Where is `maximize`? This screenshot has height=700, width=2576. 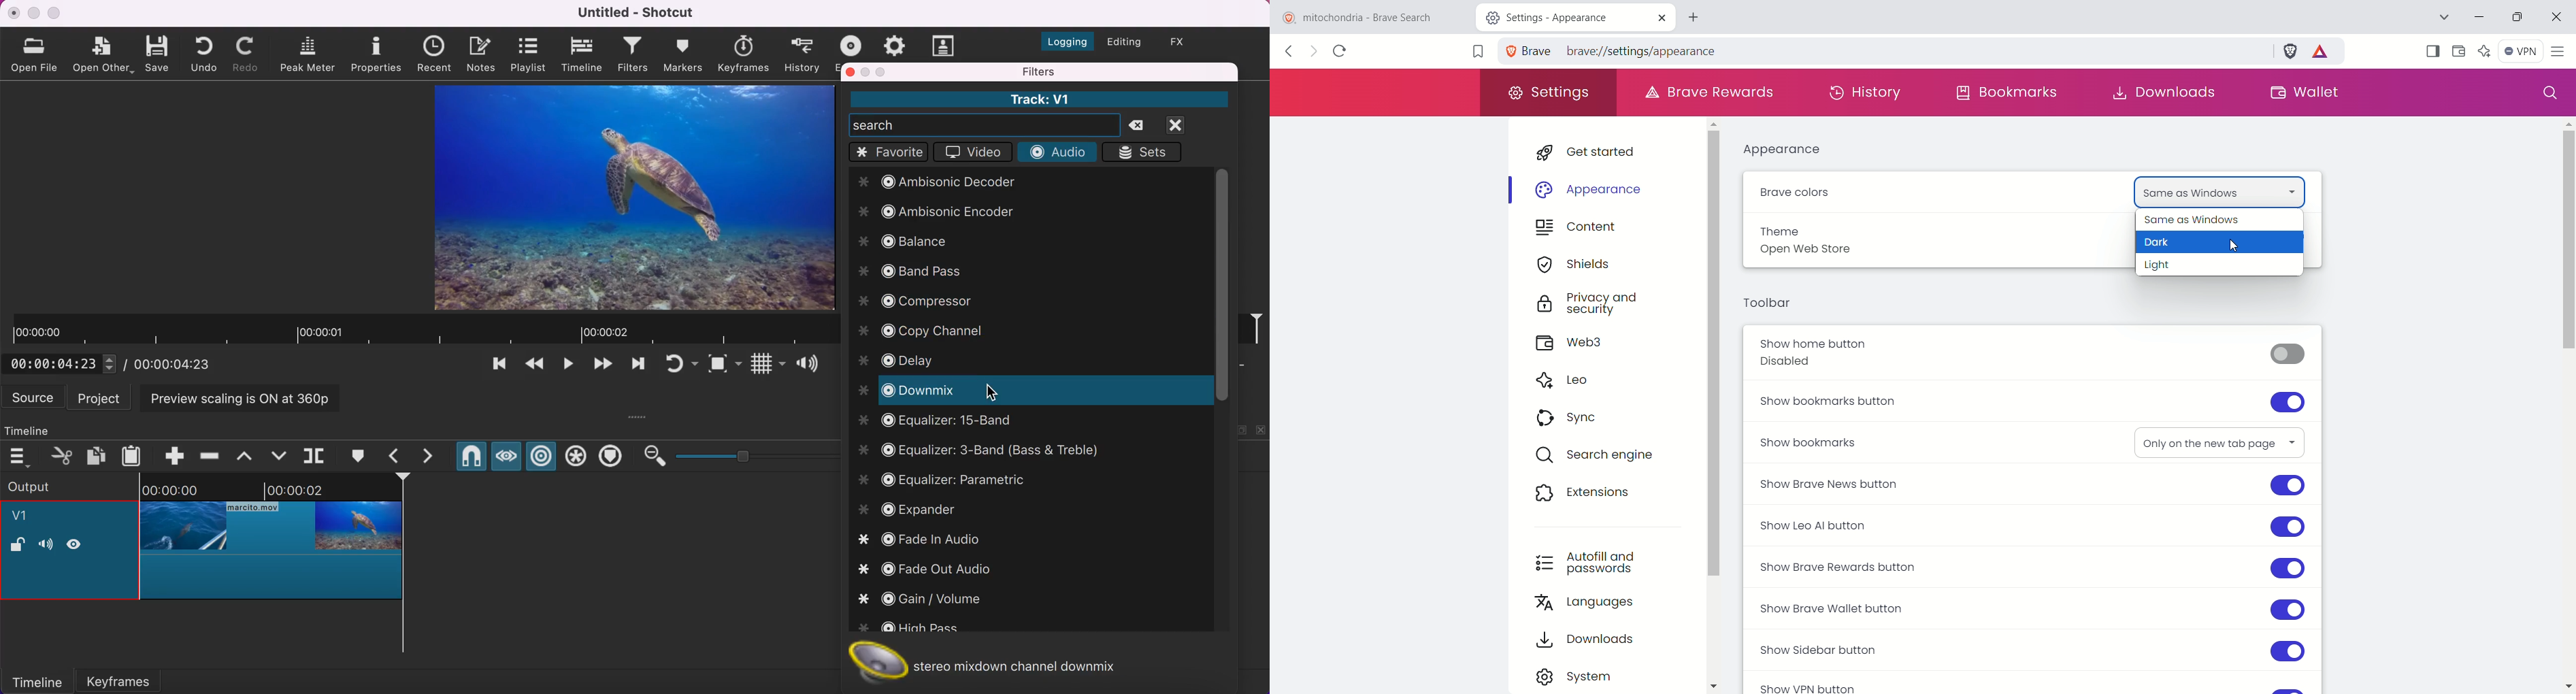 maximize is located at coordinates (883, 71).